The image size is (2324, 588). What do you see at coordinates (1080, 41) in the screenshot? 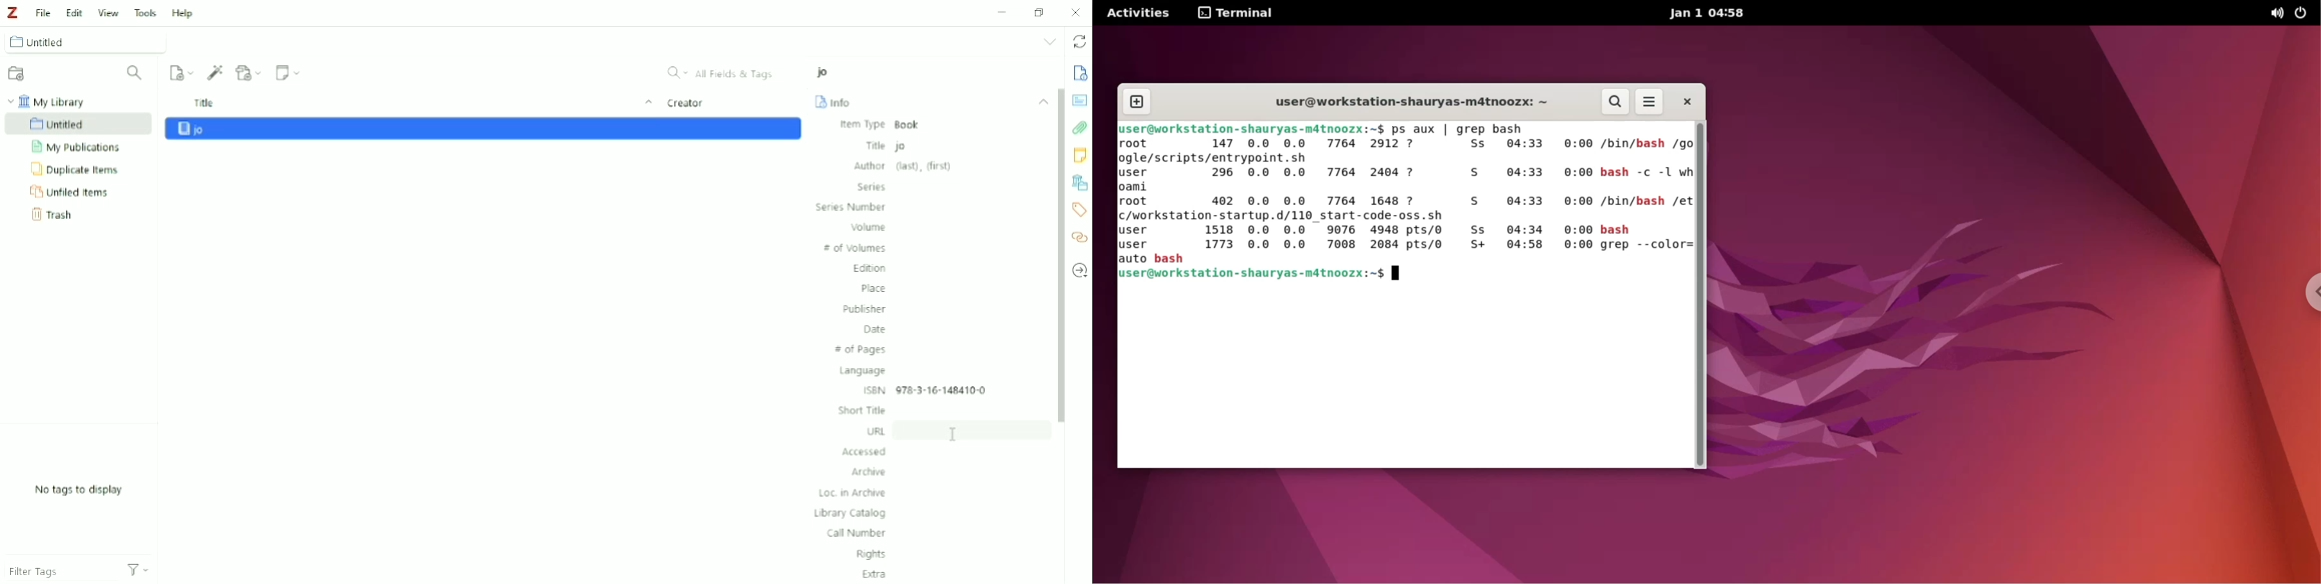
I see `Sync` at bounding box center [1080, 41].